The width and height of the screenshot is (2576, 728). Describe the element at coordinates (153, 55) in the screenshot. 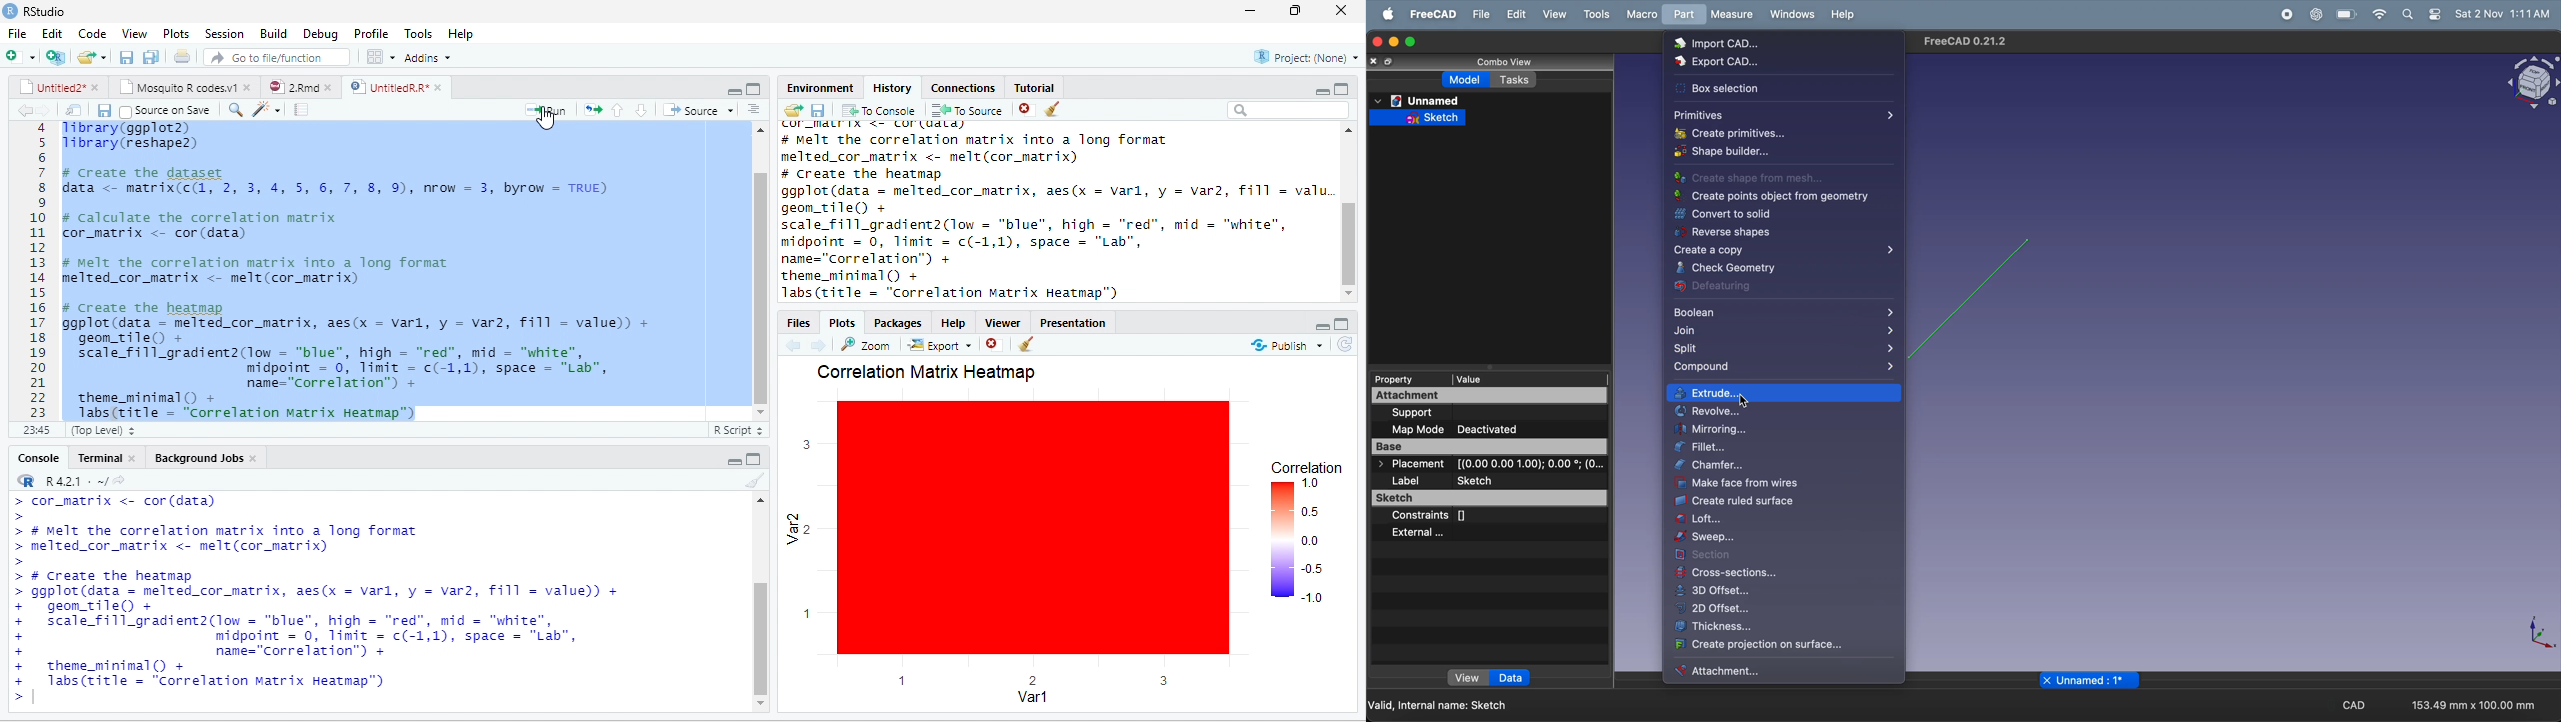

I see `` at that location.